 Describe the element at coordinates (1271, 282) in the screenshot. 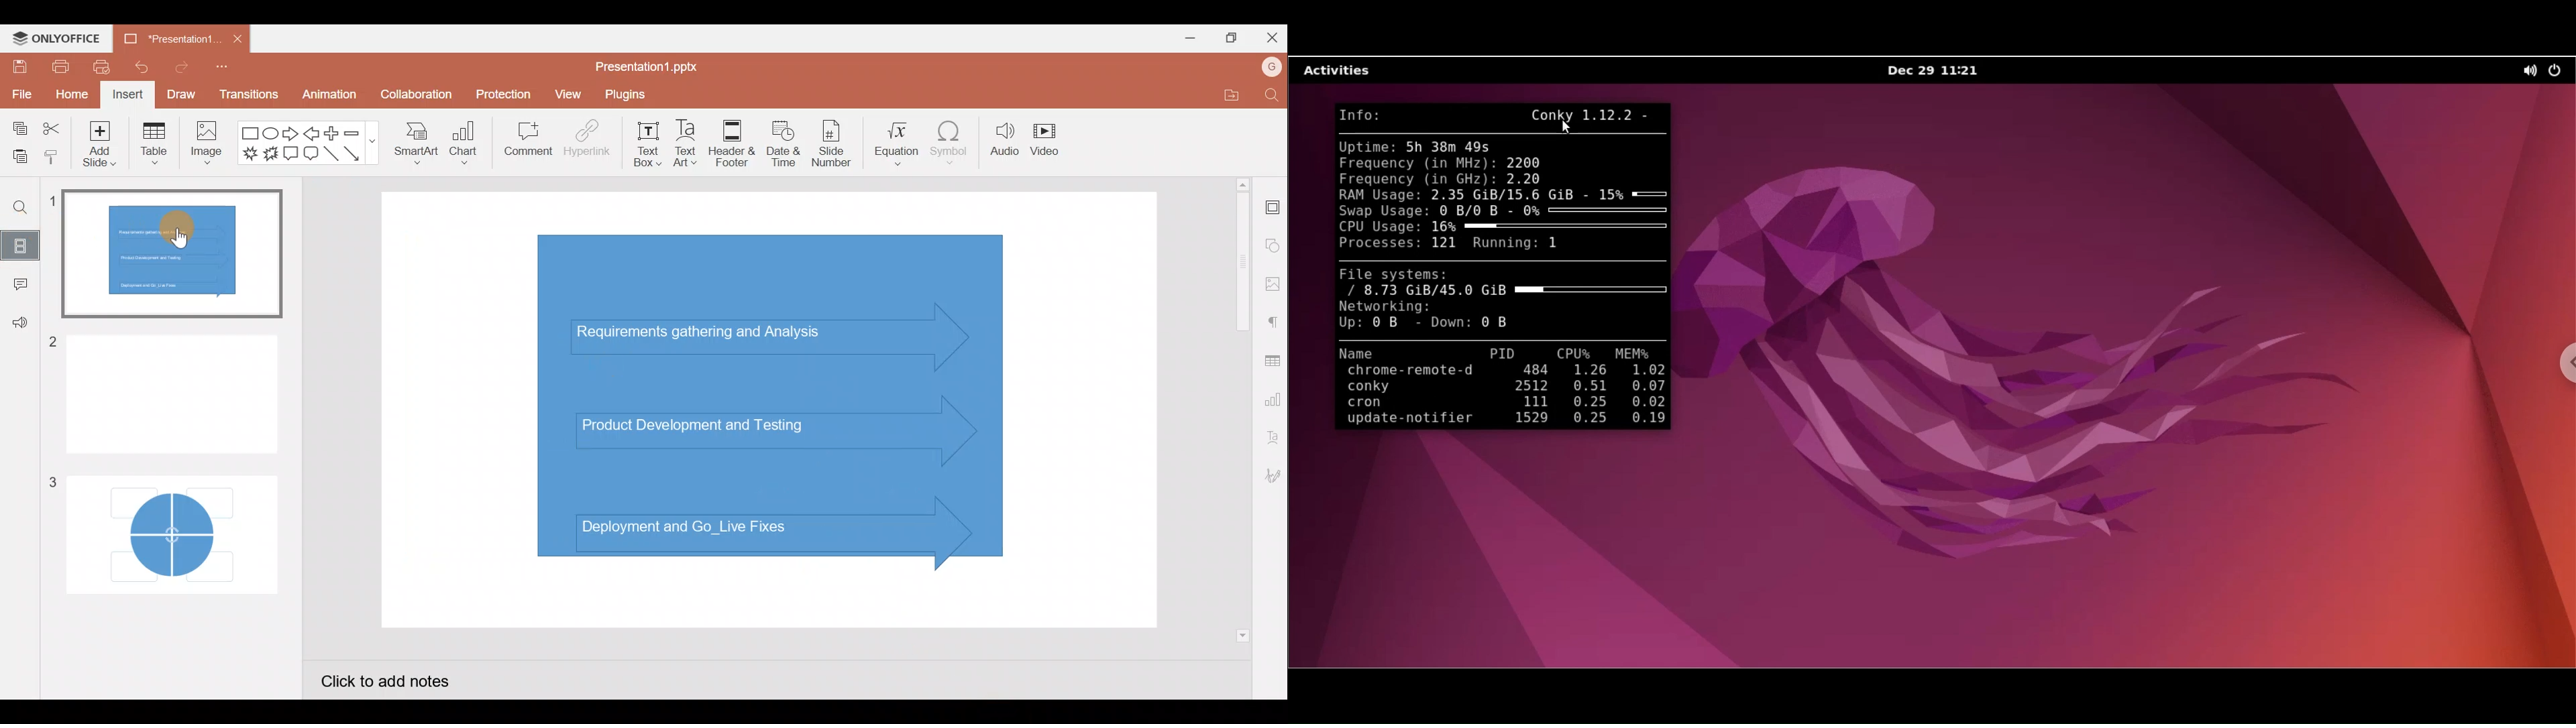

I see `Image settings` at that location.